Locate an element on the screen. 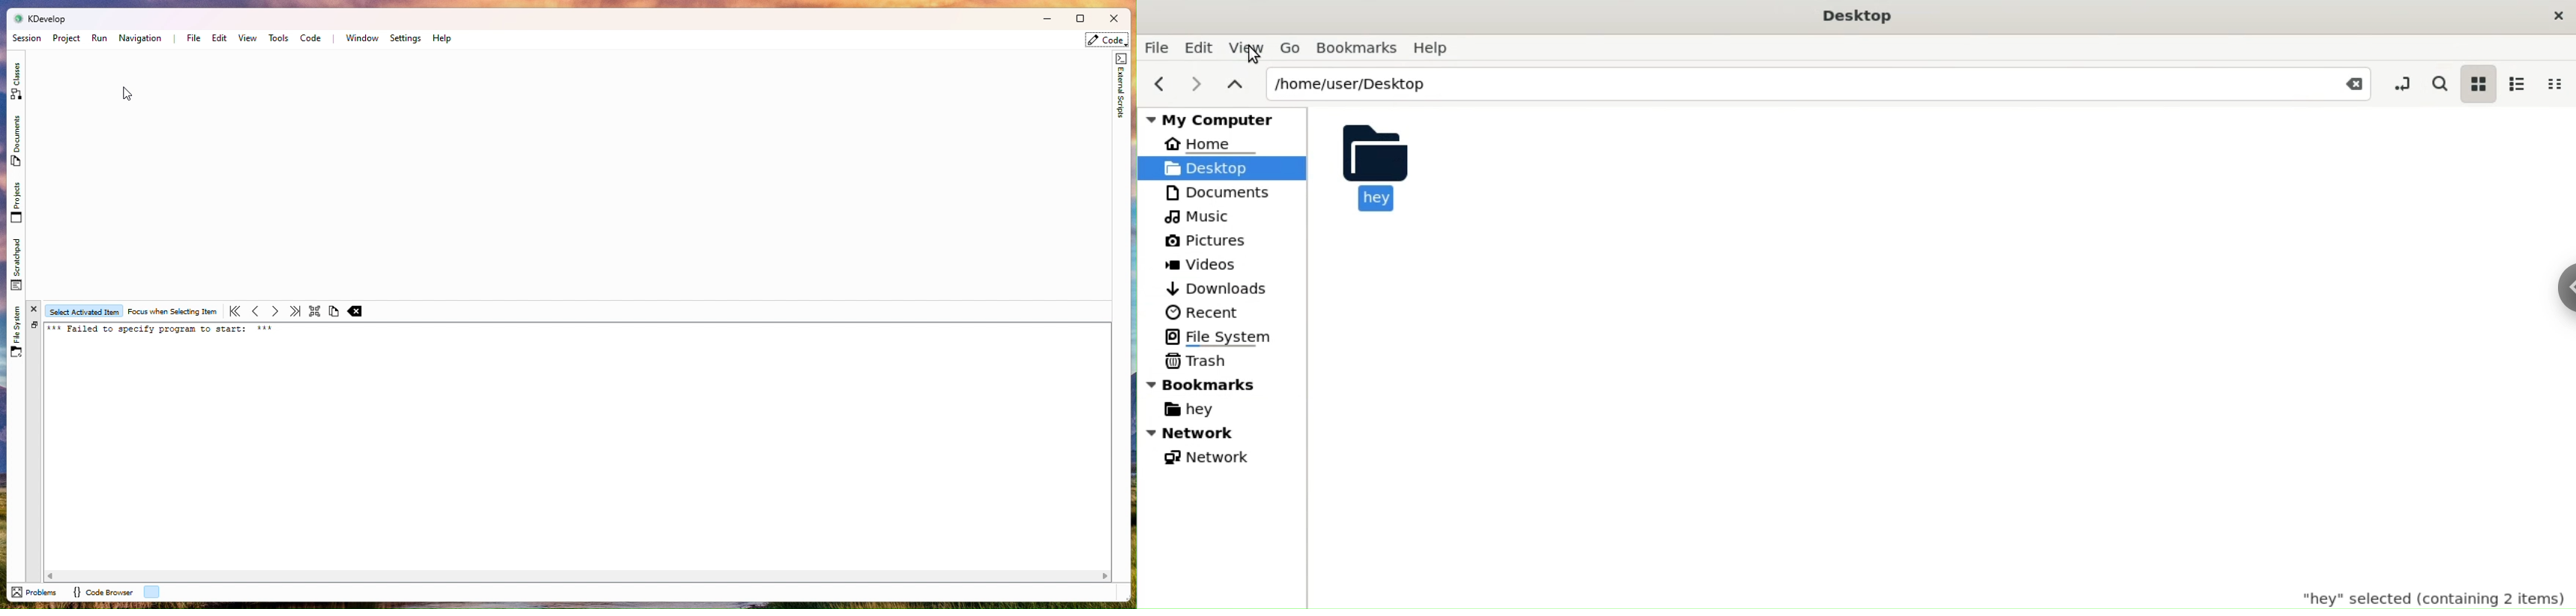 This screenshot has width=2576, height=616. Videos is located at coordinates (1202, 266).